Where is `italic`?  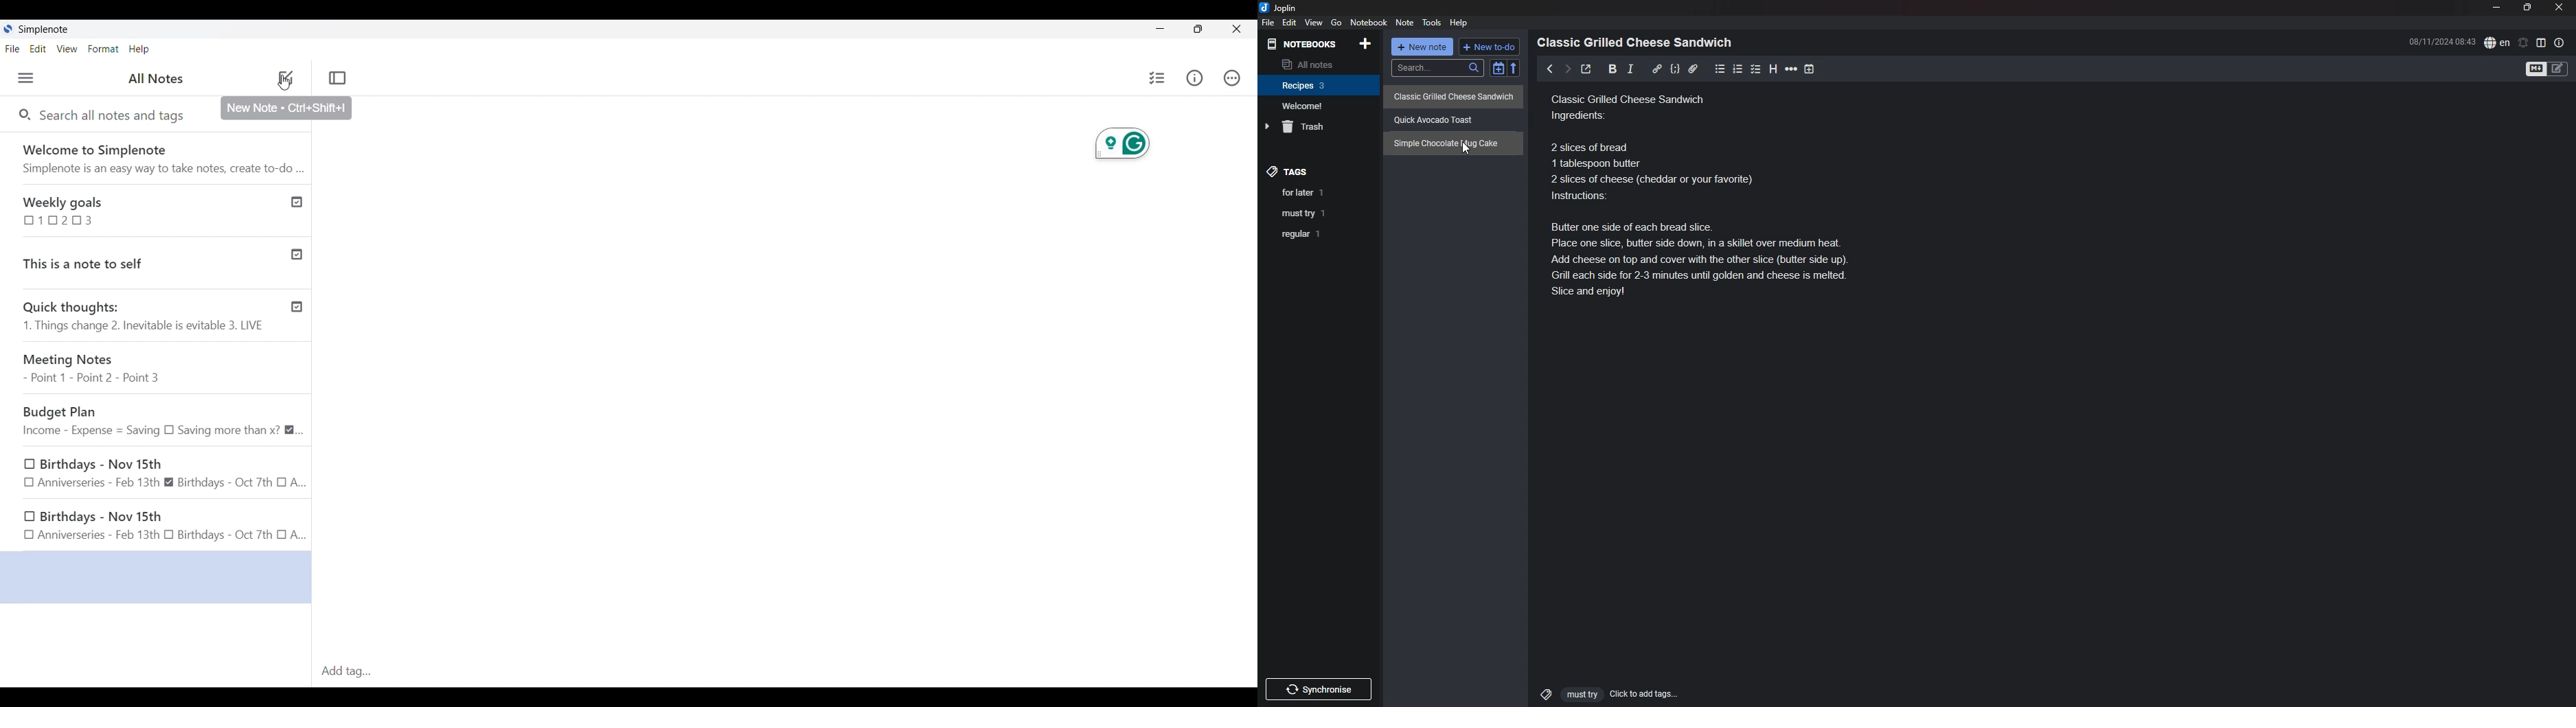 italic is located at coordinates (1630, 69).